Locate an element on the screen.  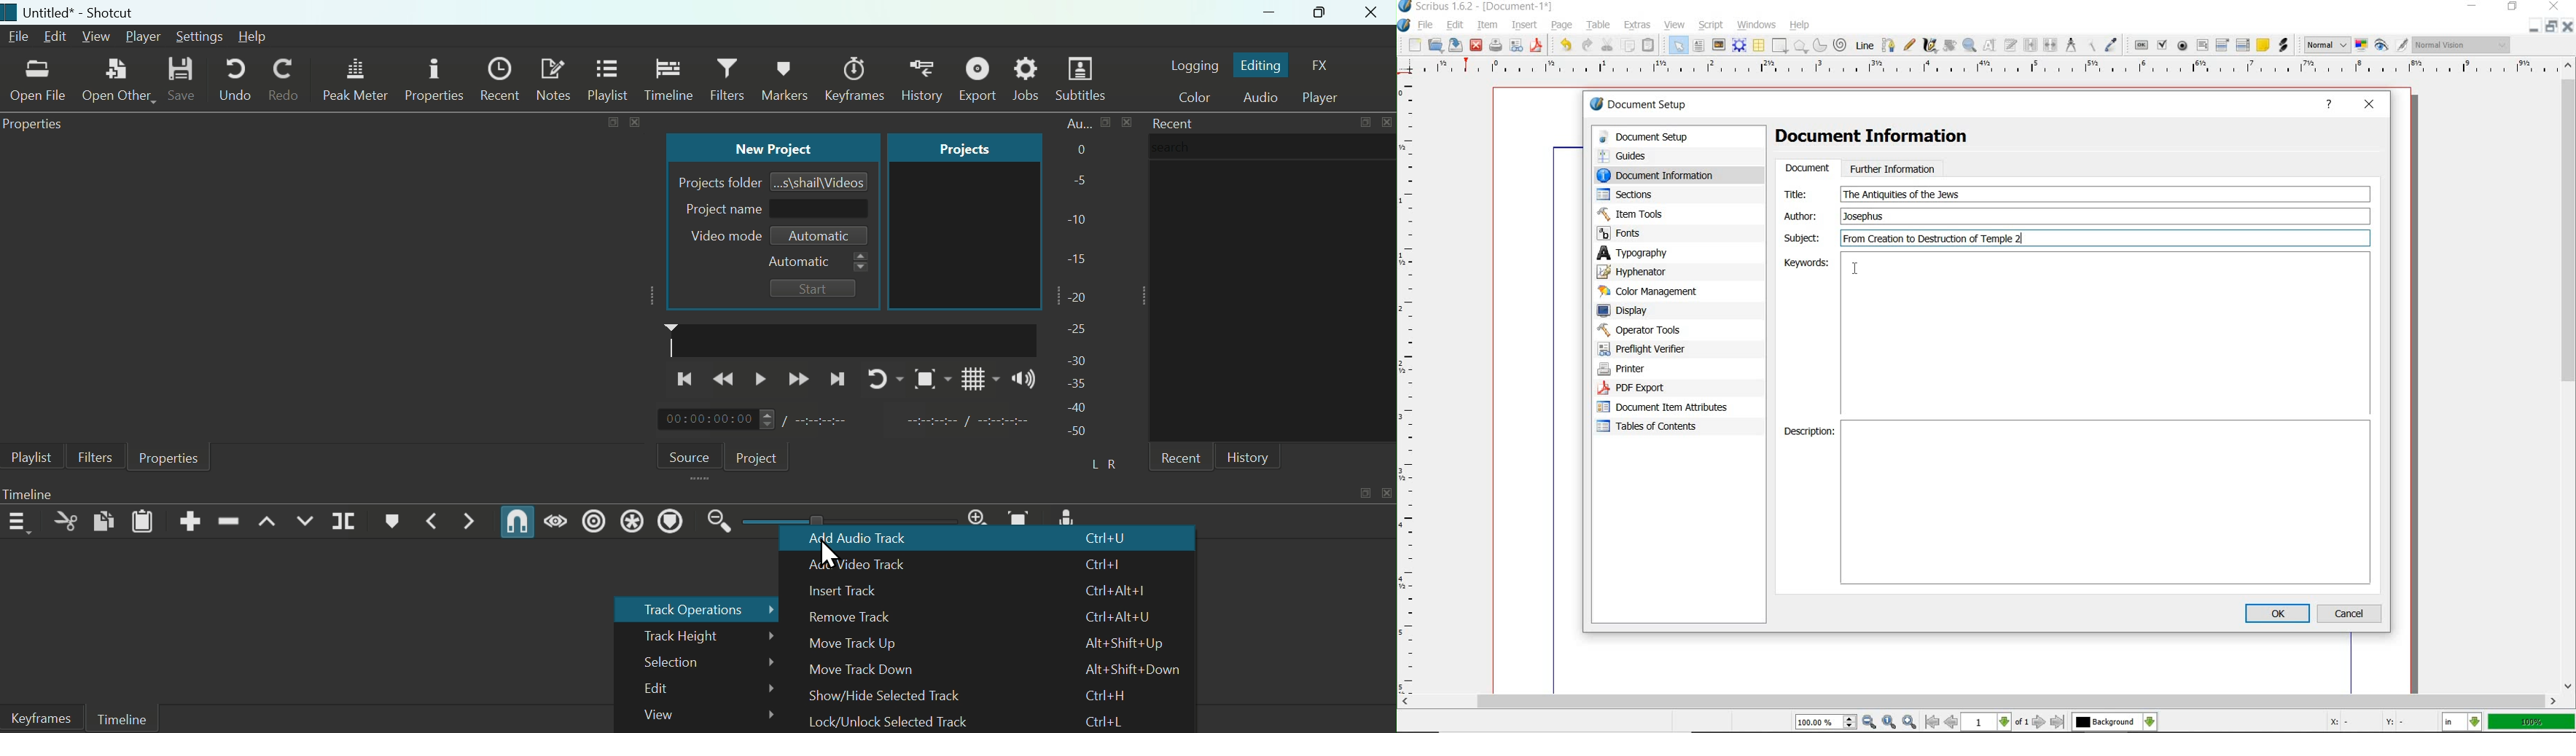
timeline is located at coordinates (851, 339).